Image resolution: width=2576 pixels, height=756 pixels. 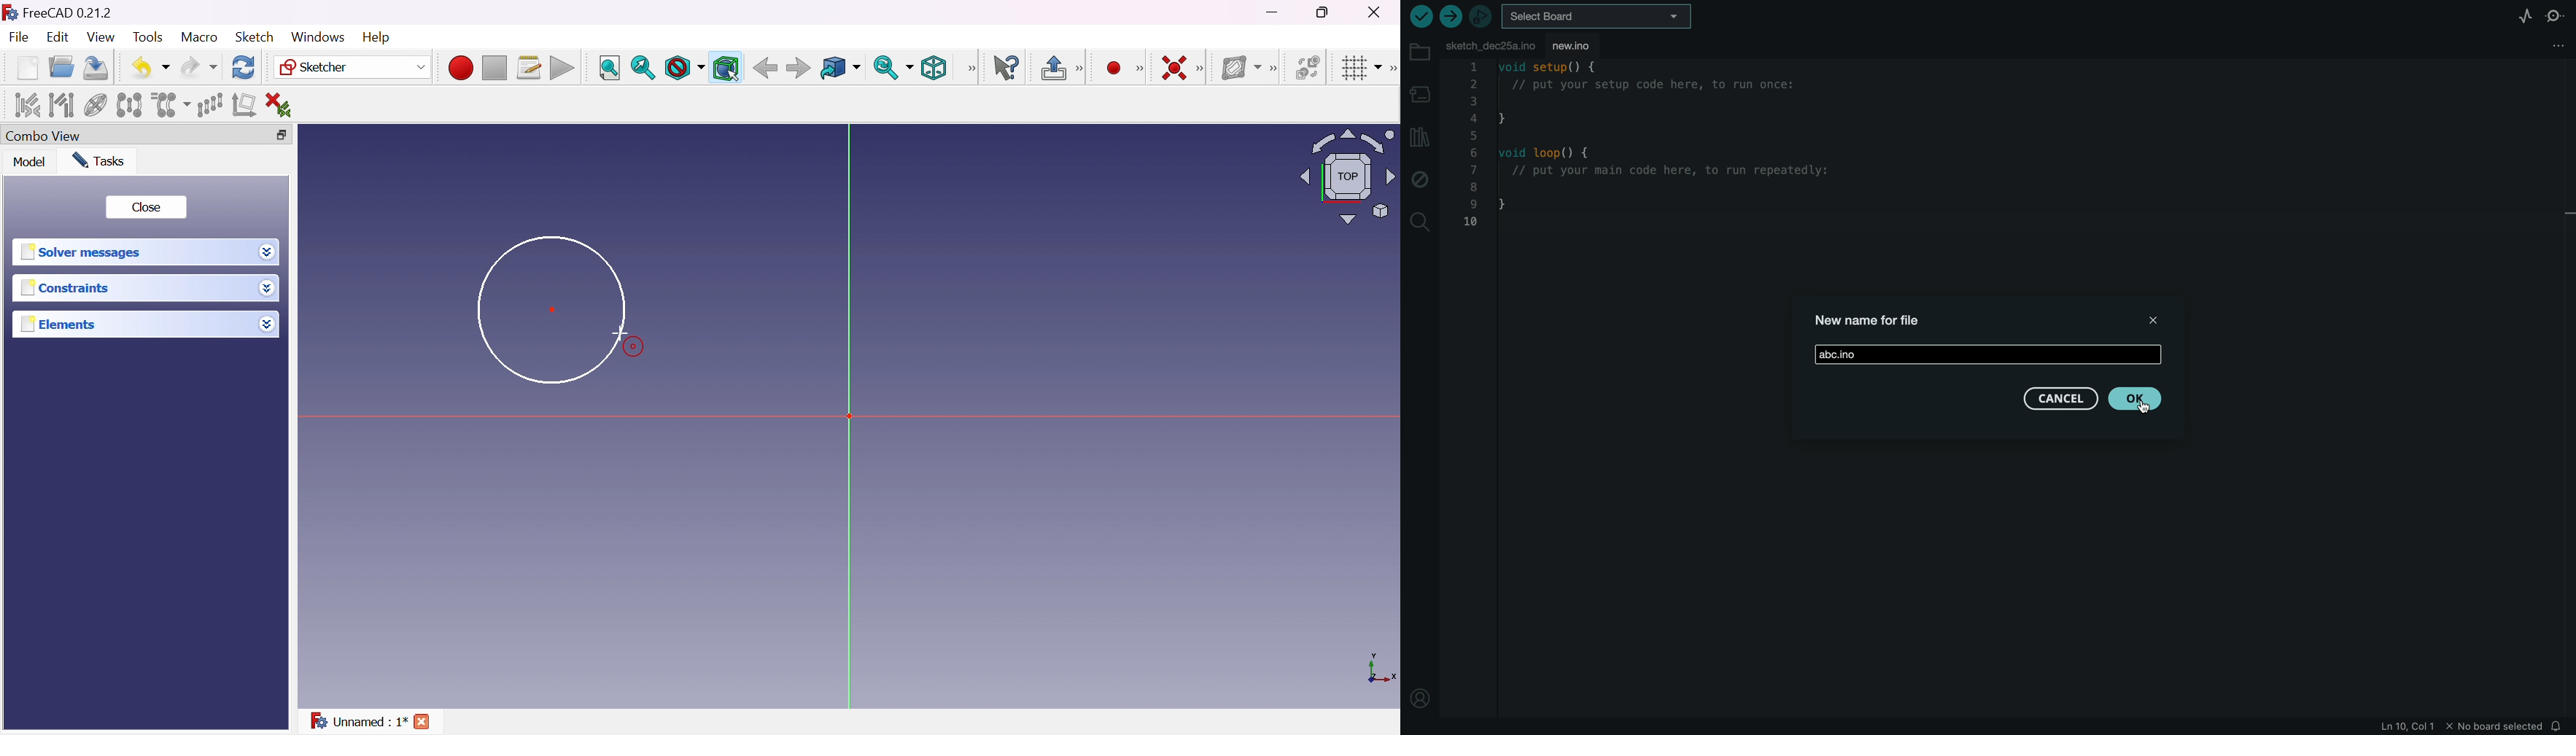 What do you see at coordinates (892, 66) in the screenshot?
I see `Sync view` at bounding box center [892, 66].